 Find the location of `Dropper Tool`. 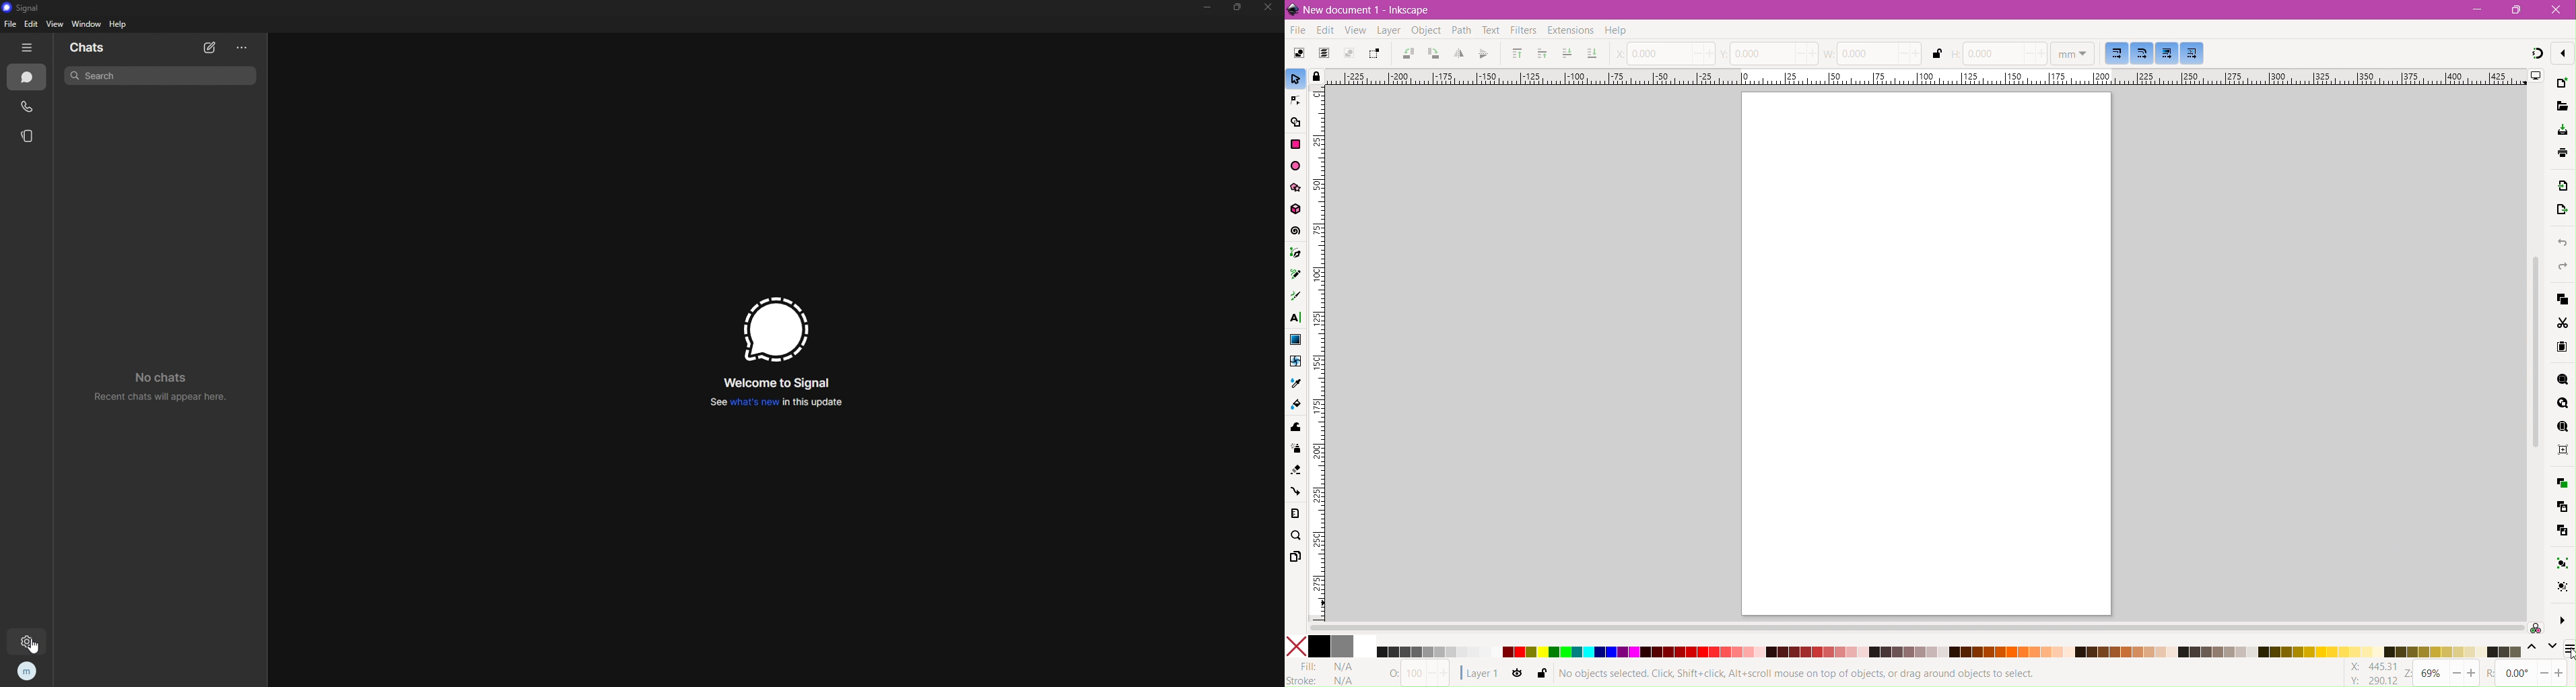

Dropper Tool is located at coordinates (1295, 383).